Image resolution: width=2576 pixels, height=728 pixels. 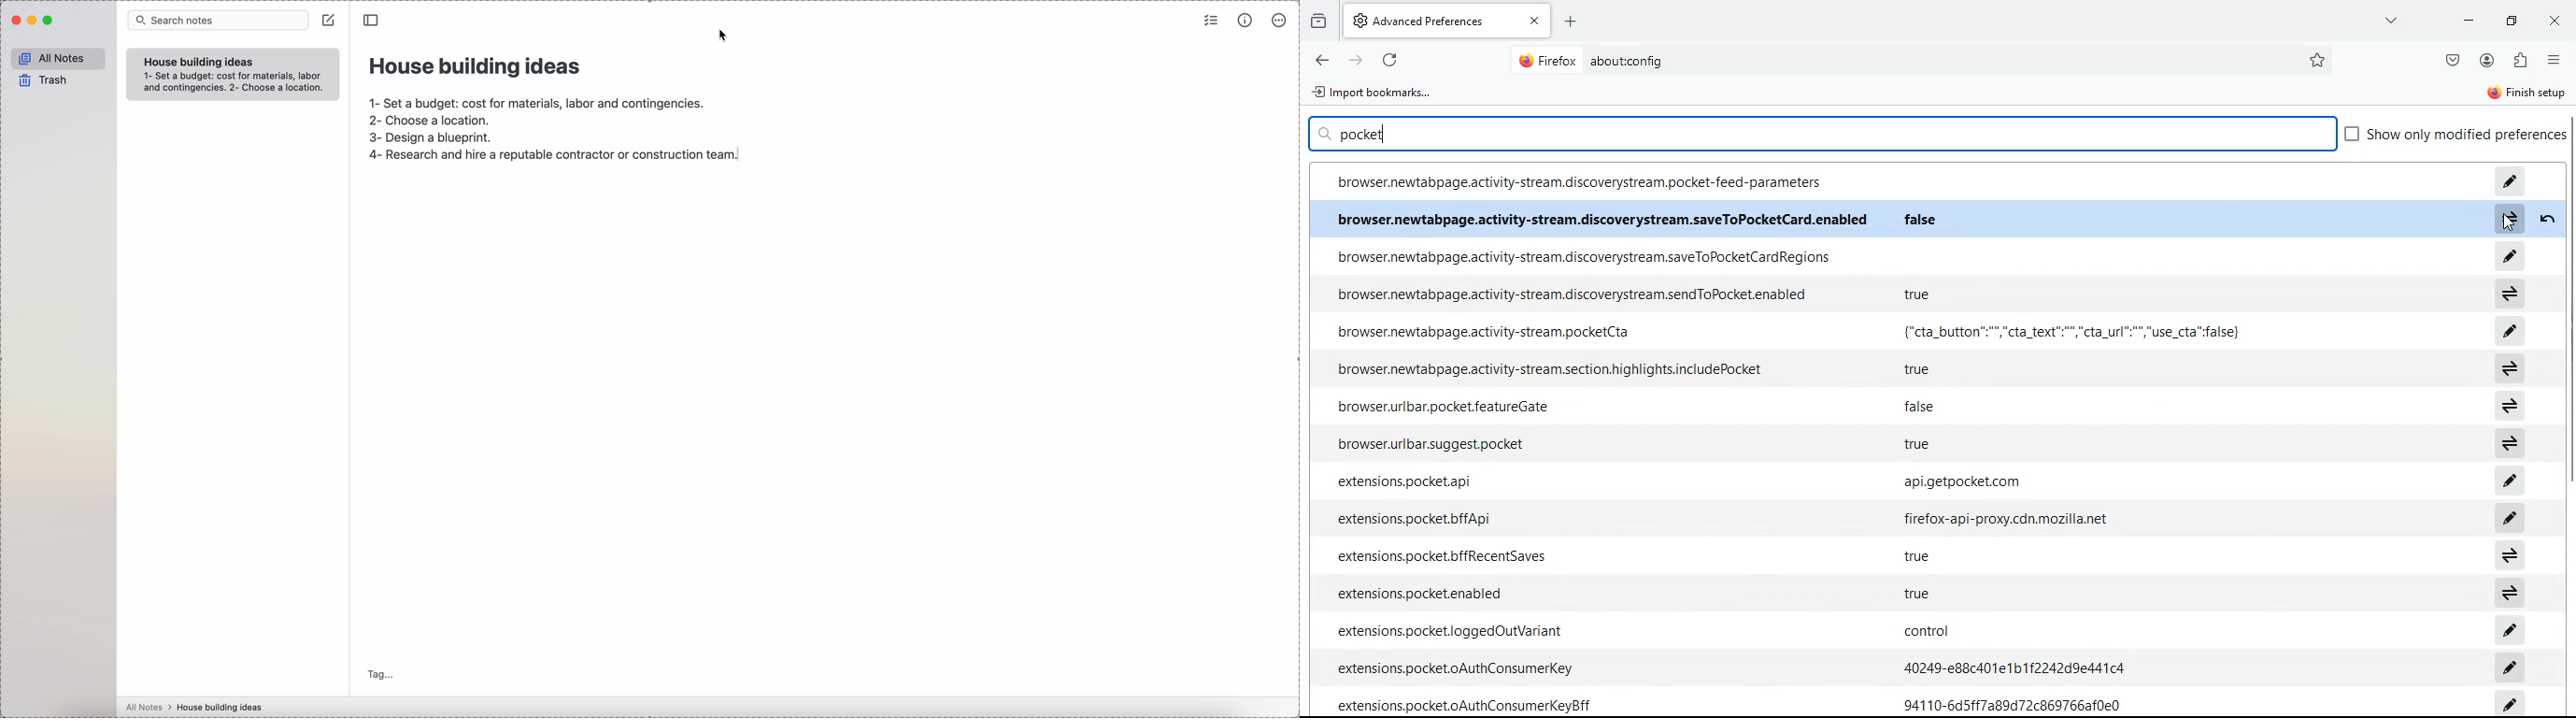 What do you see at coordinates (223, 707) in the screenshot?
I see `house building ideas` at bounding box center [223, 707].